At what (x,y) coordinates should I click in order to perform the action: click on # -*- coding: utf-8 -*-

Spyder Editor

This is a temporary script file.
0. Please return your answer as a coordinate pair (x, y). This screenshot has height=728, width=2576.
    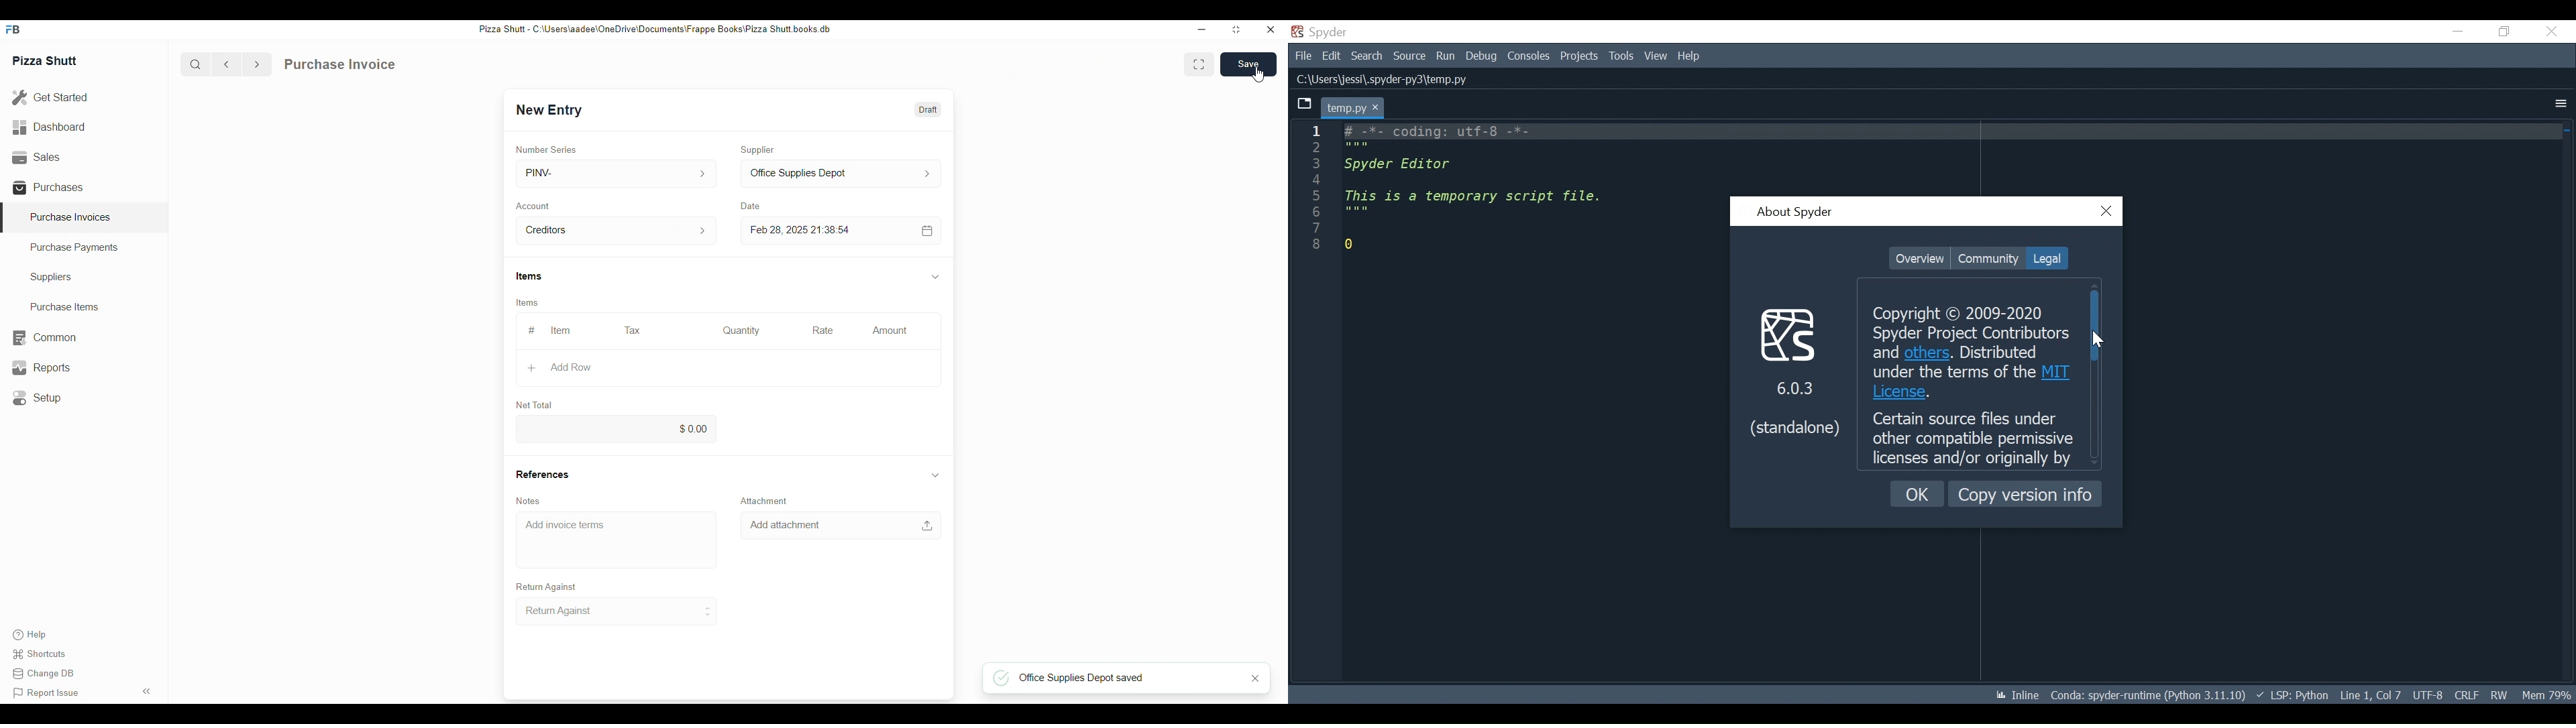
    Looking at the image, I should click on (1477, 187).